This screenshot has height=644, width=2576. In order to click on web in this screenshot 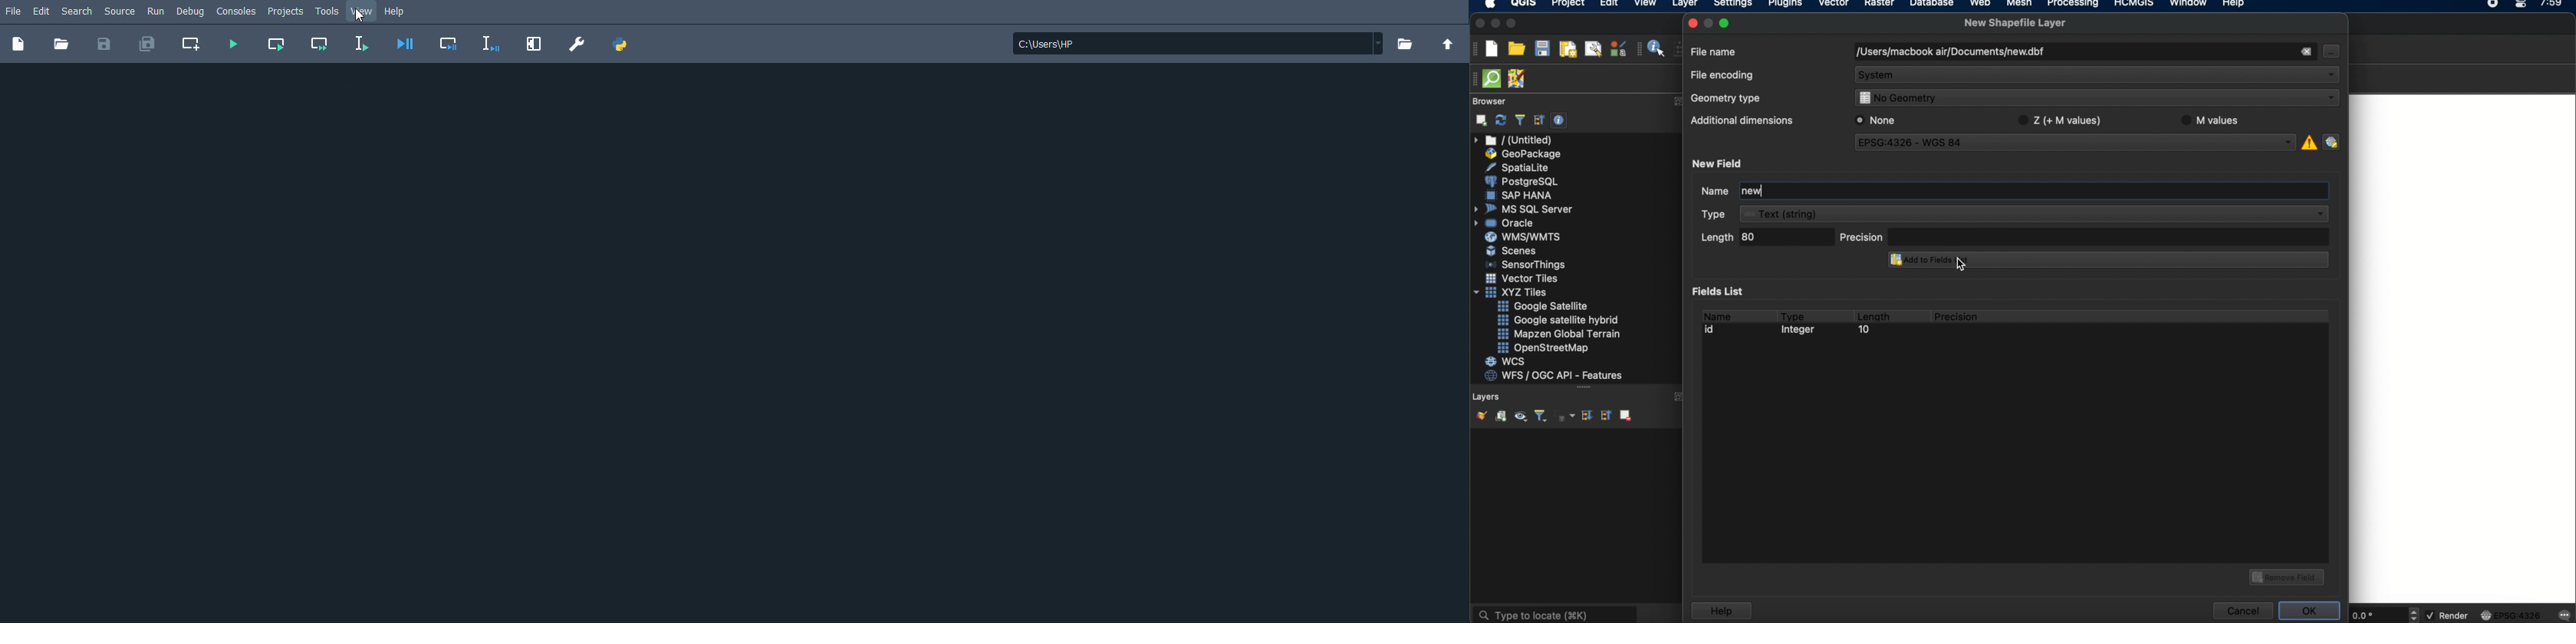, I will do `click(1981, 5)`.